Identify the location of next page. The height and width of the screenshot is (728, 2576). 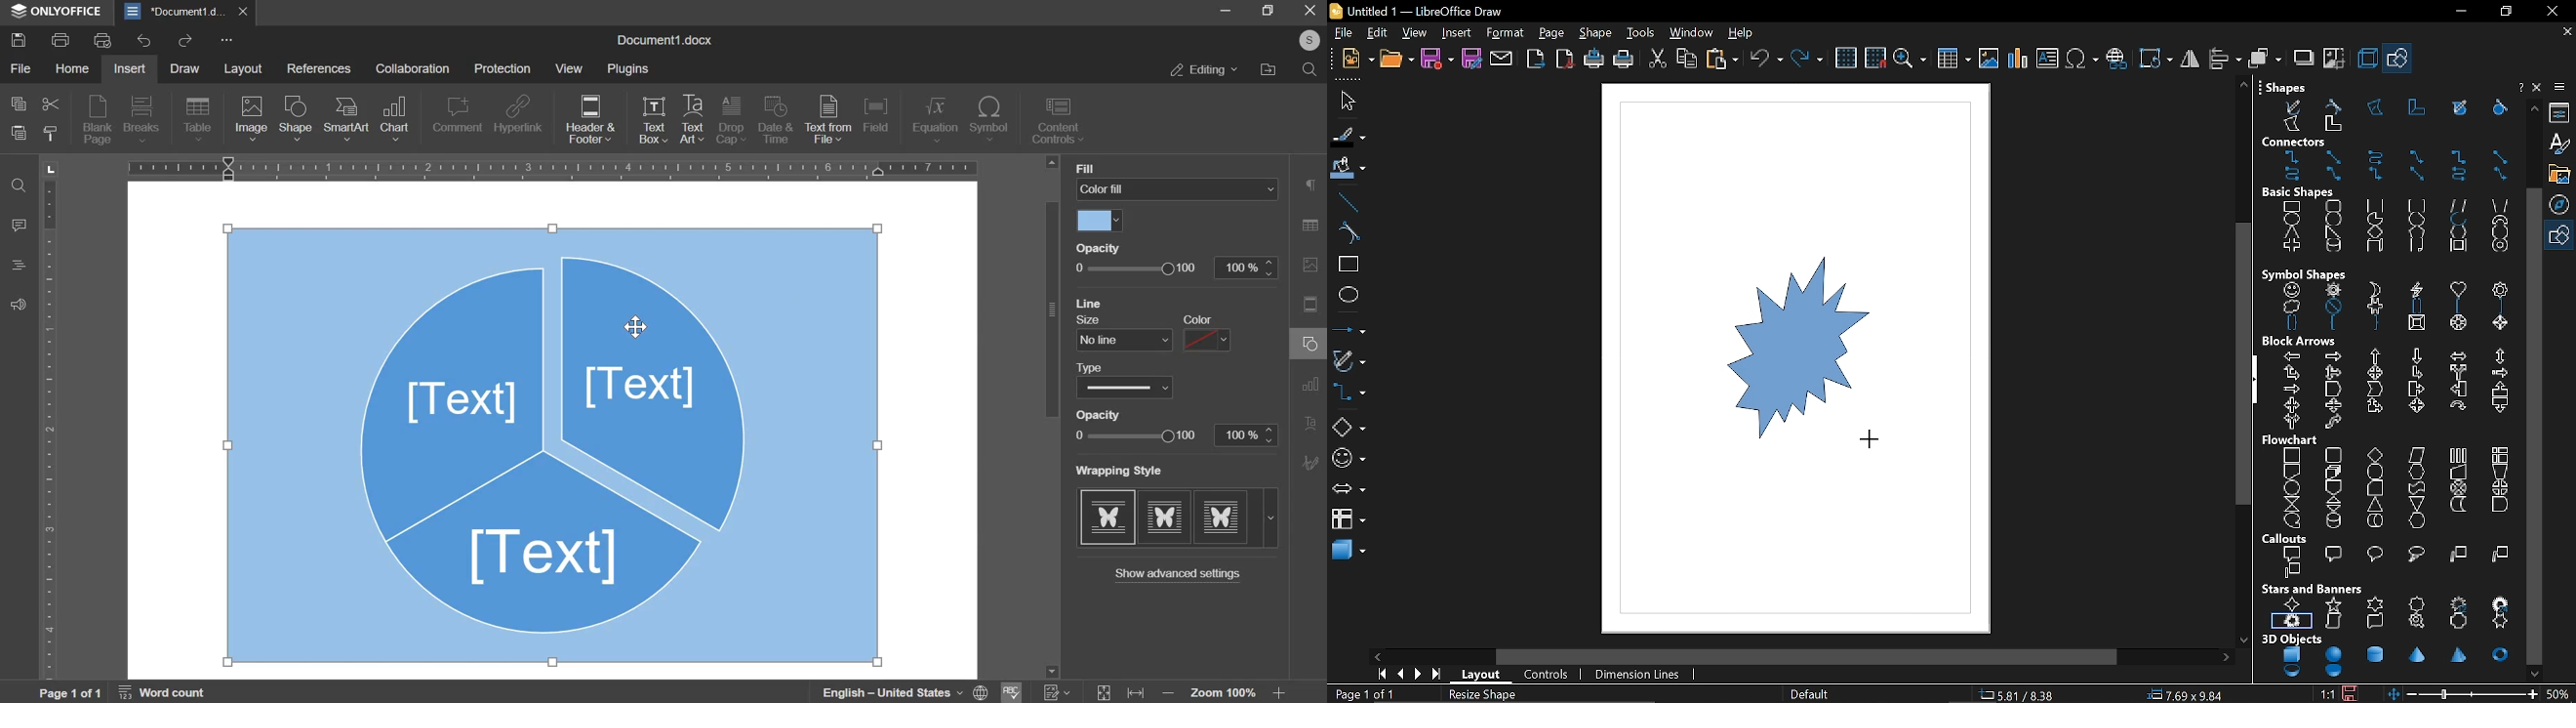
(1421, 675).